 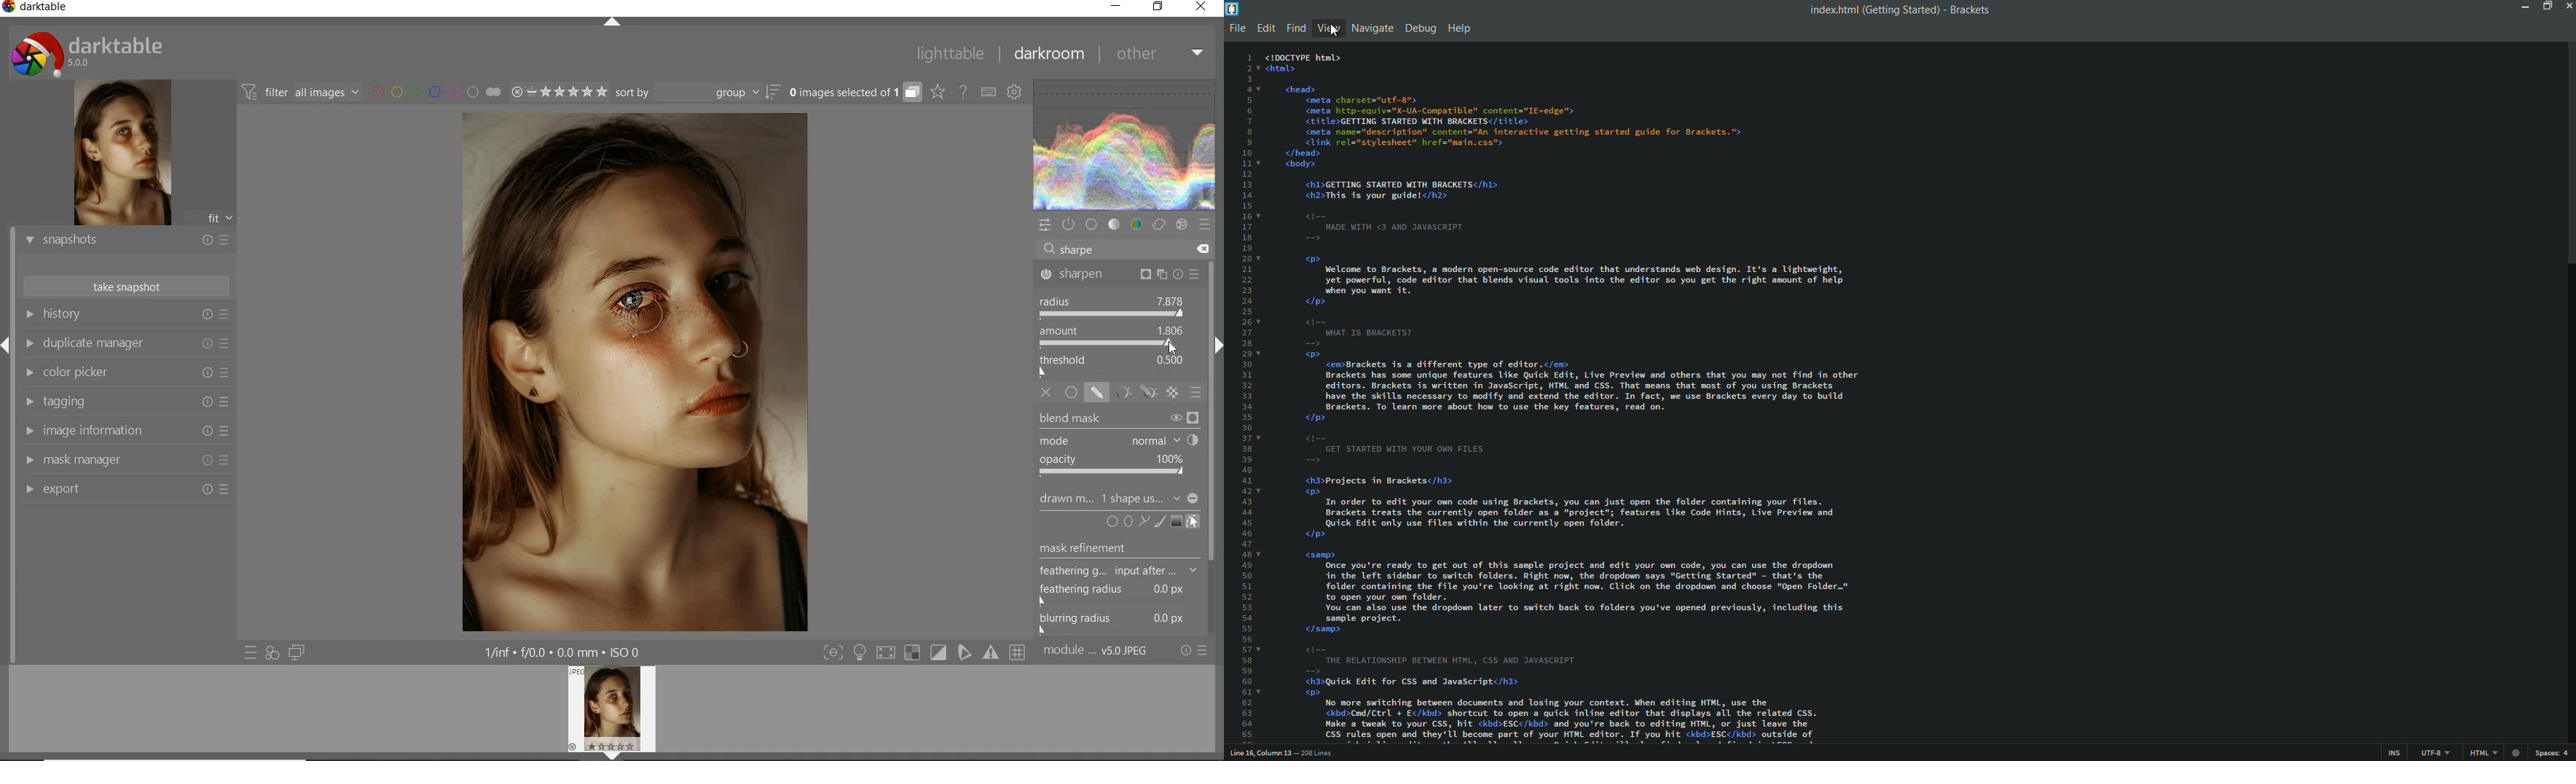 I want to click on snapshots, so click(x=126, y=241).